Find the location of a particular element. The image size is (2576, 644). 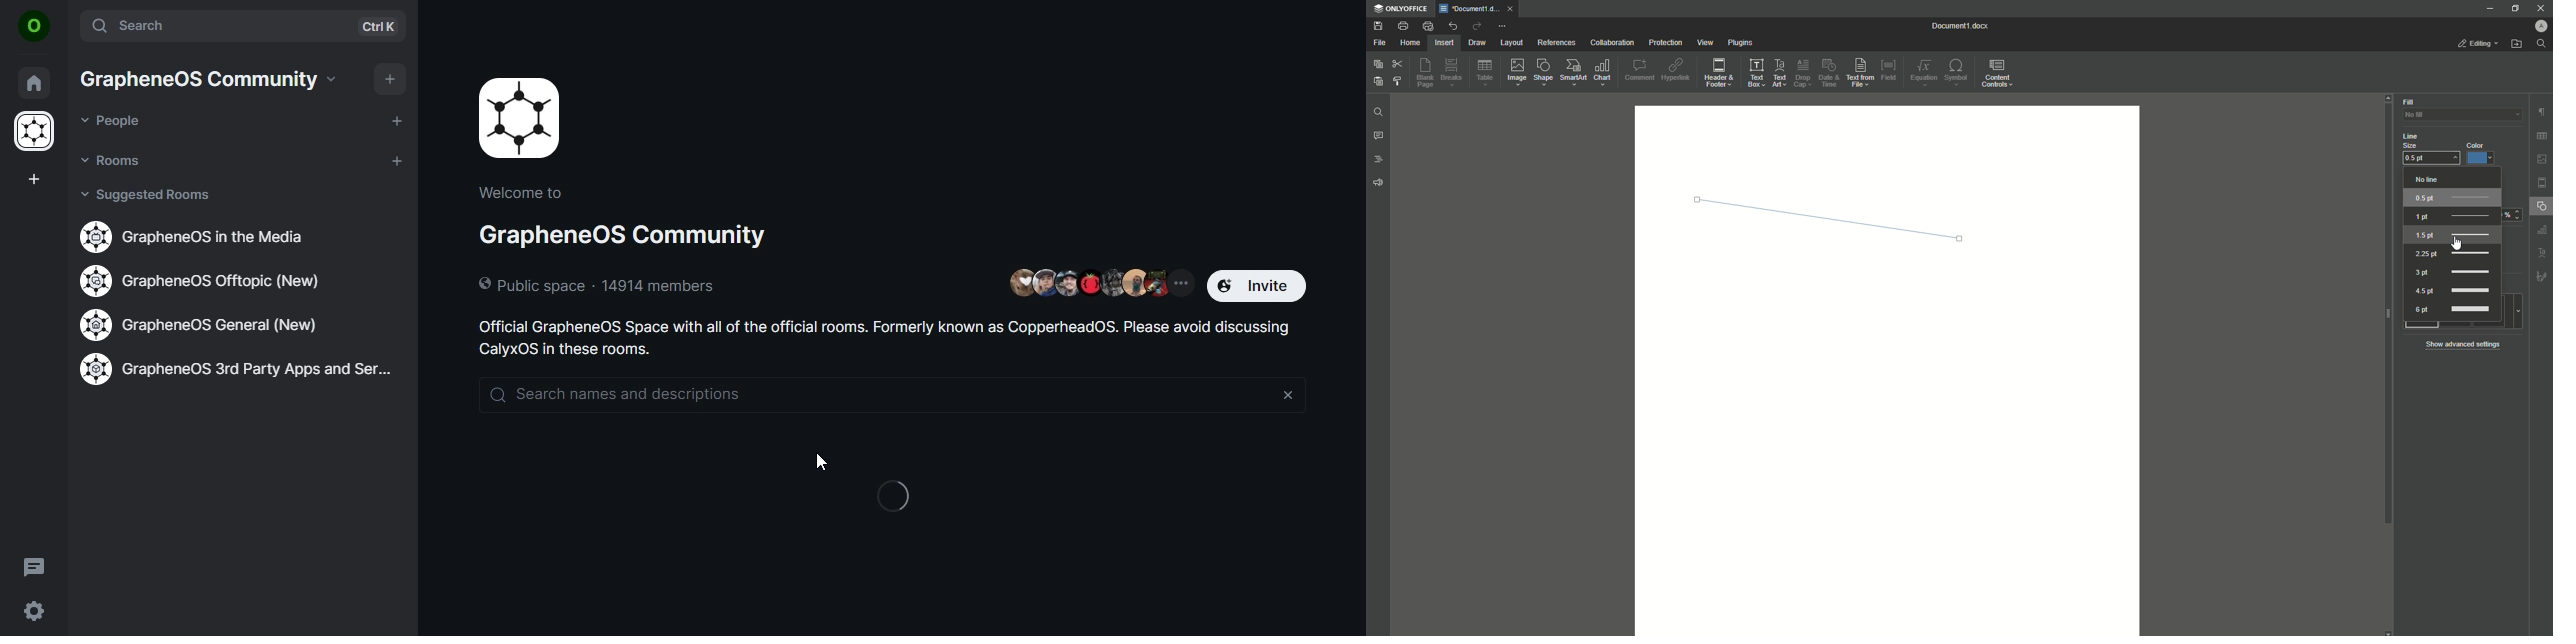

Field is located at coordinates (1890, 69).